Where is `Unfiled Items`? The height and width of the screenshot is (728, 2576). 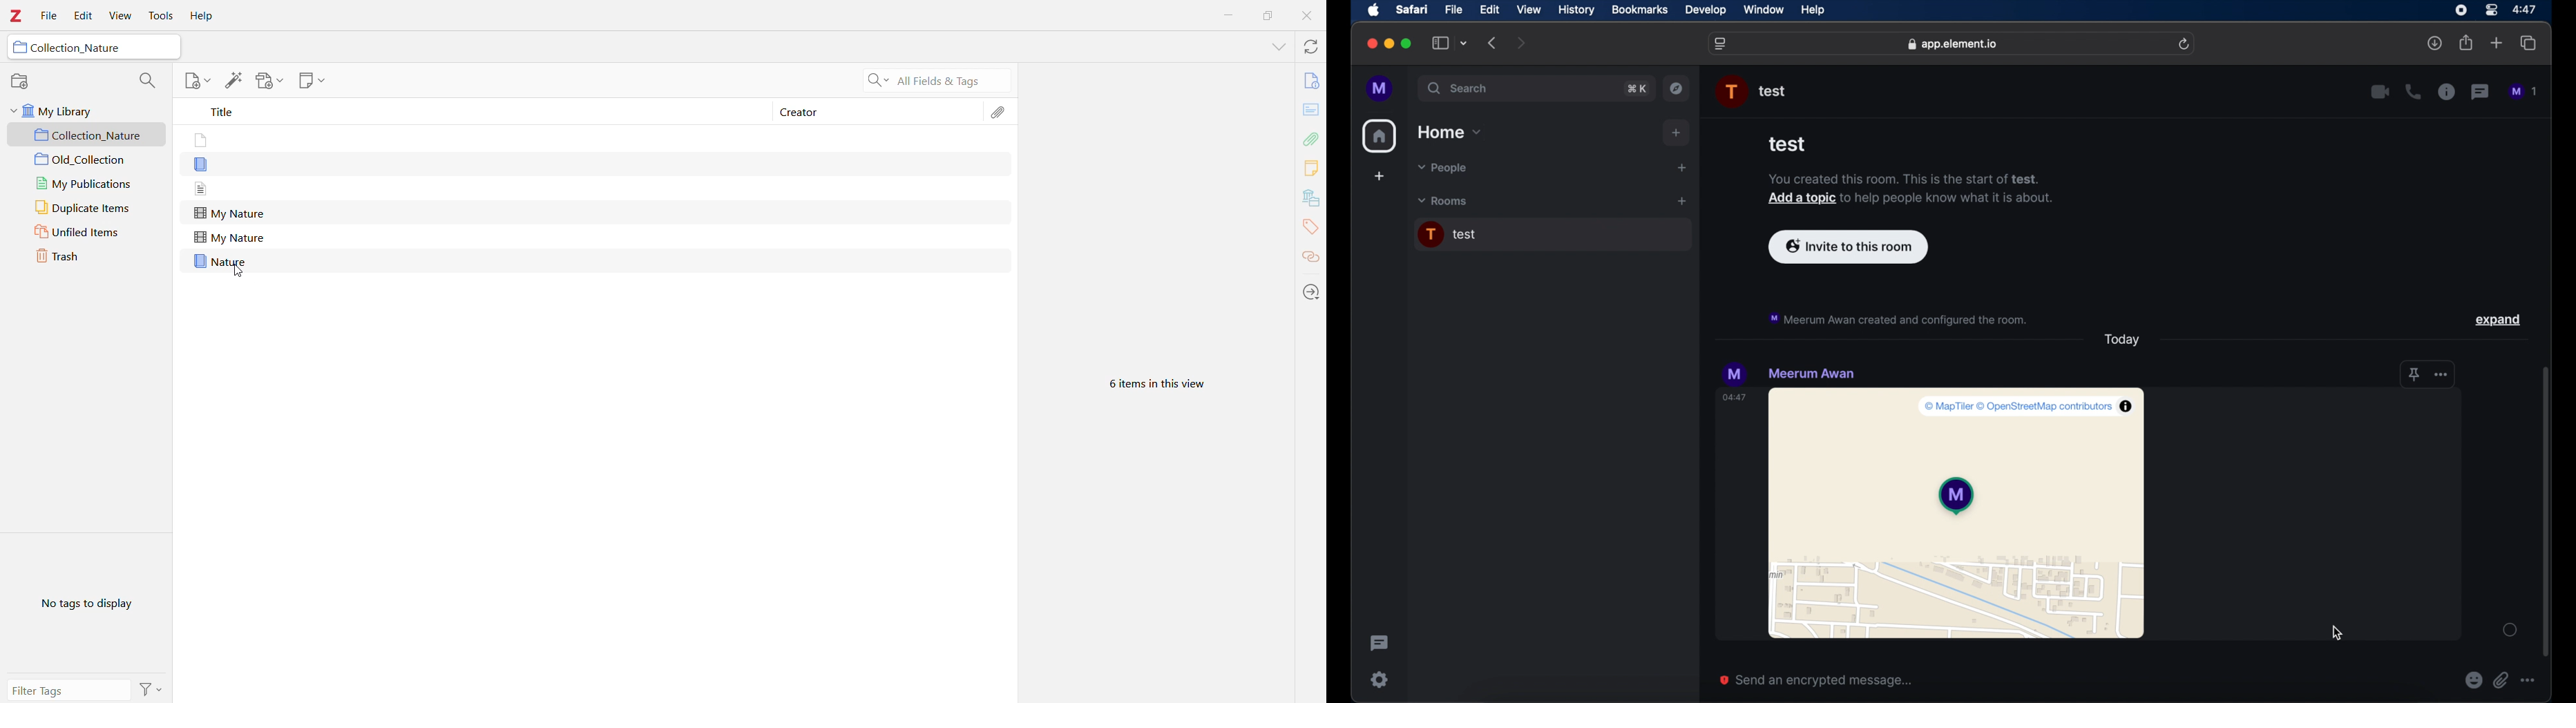 Unfiled Items is located at coordinates (86, 232).